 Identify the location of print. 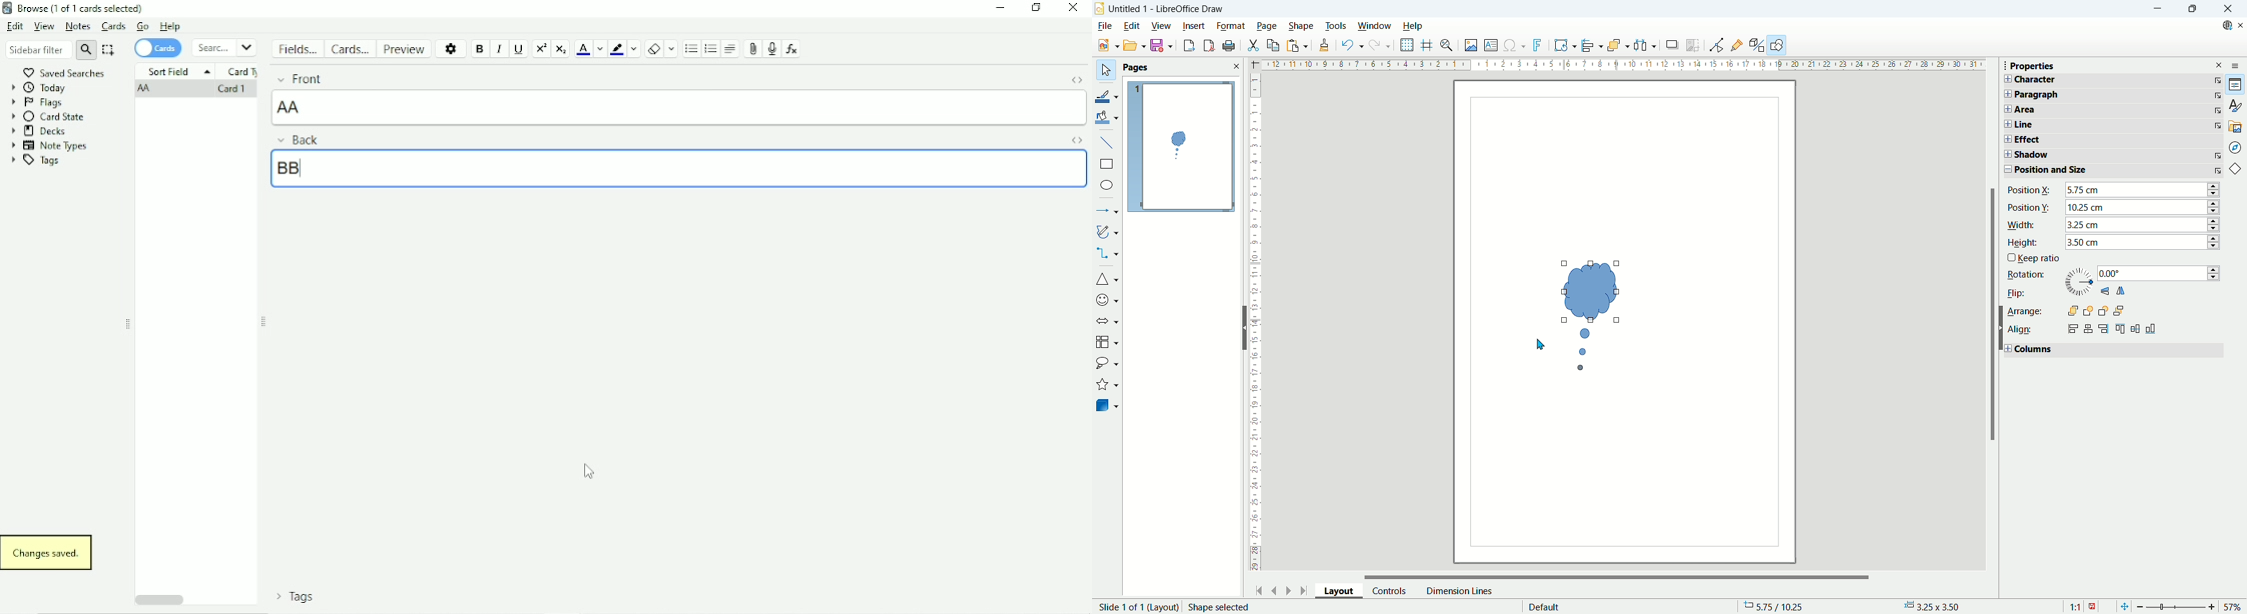
(1229, 46).